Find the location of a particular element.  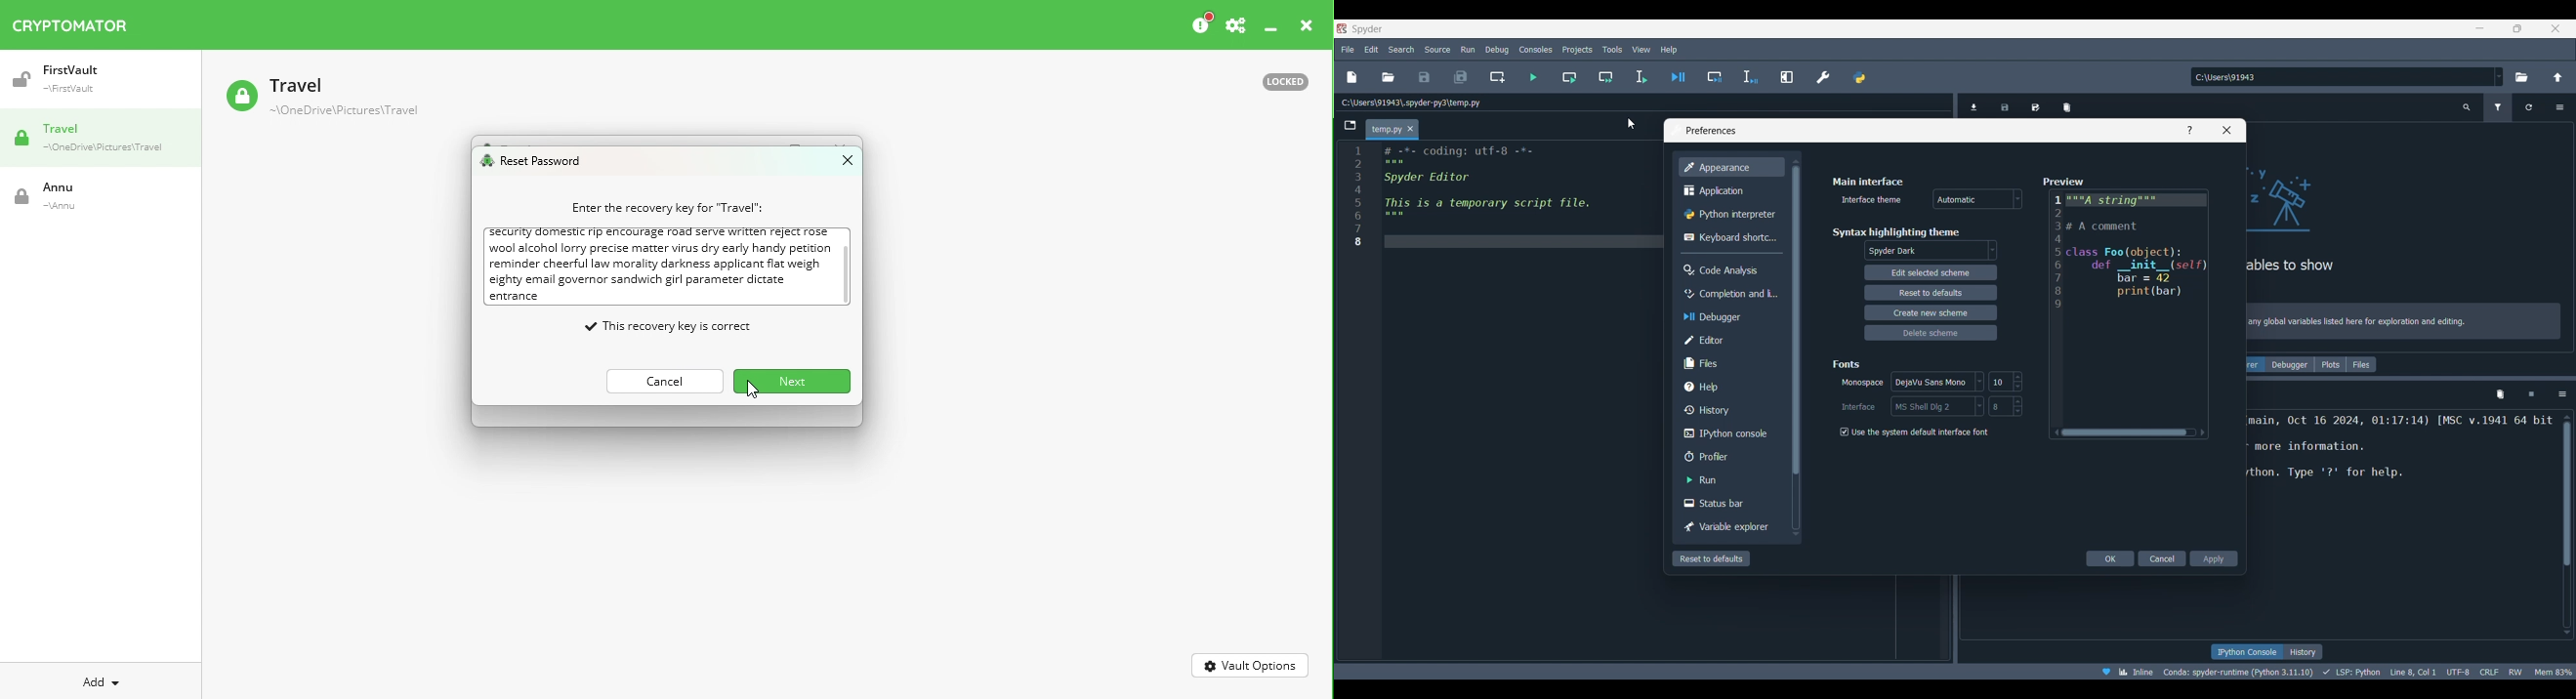

create new scheme is located at coordinates (1928, 313).